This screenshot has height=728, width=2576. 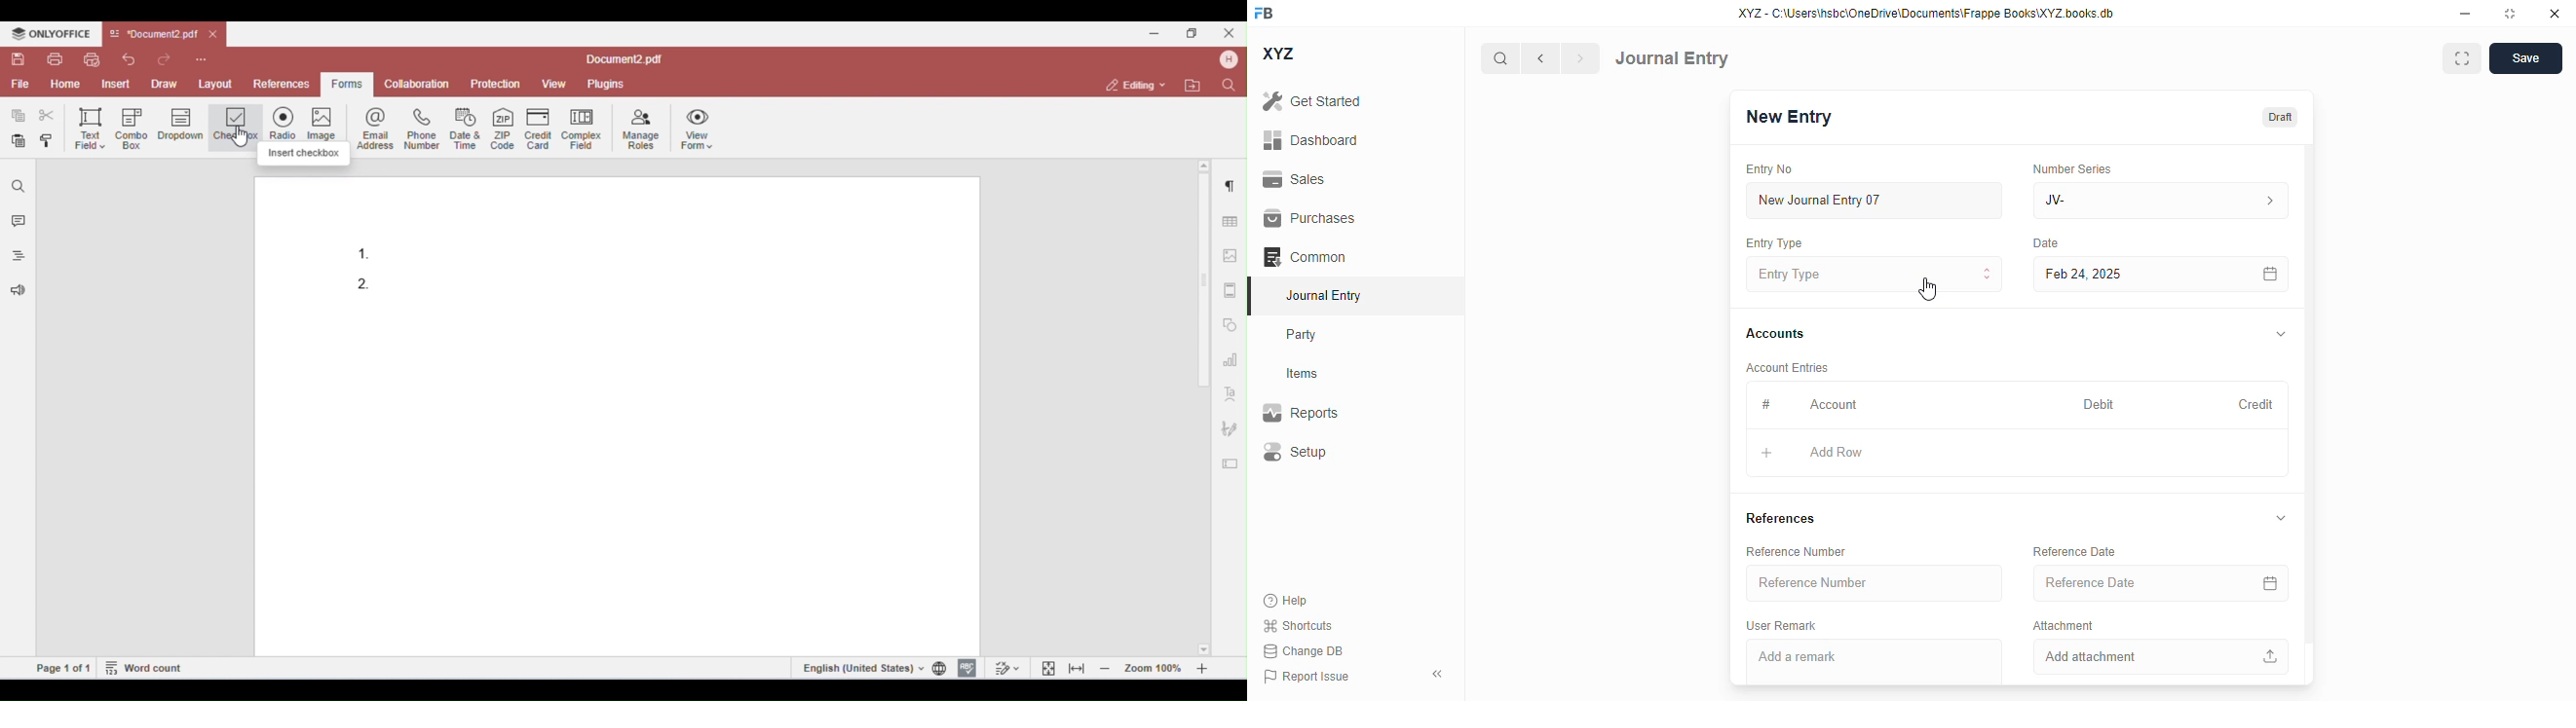 I want to click on add button, so click(x=1767, y=453).